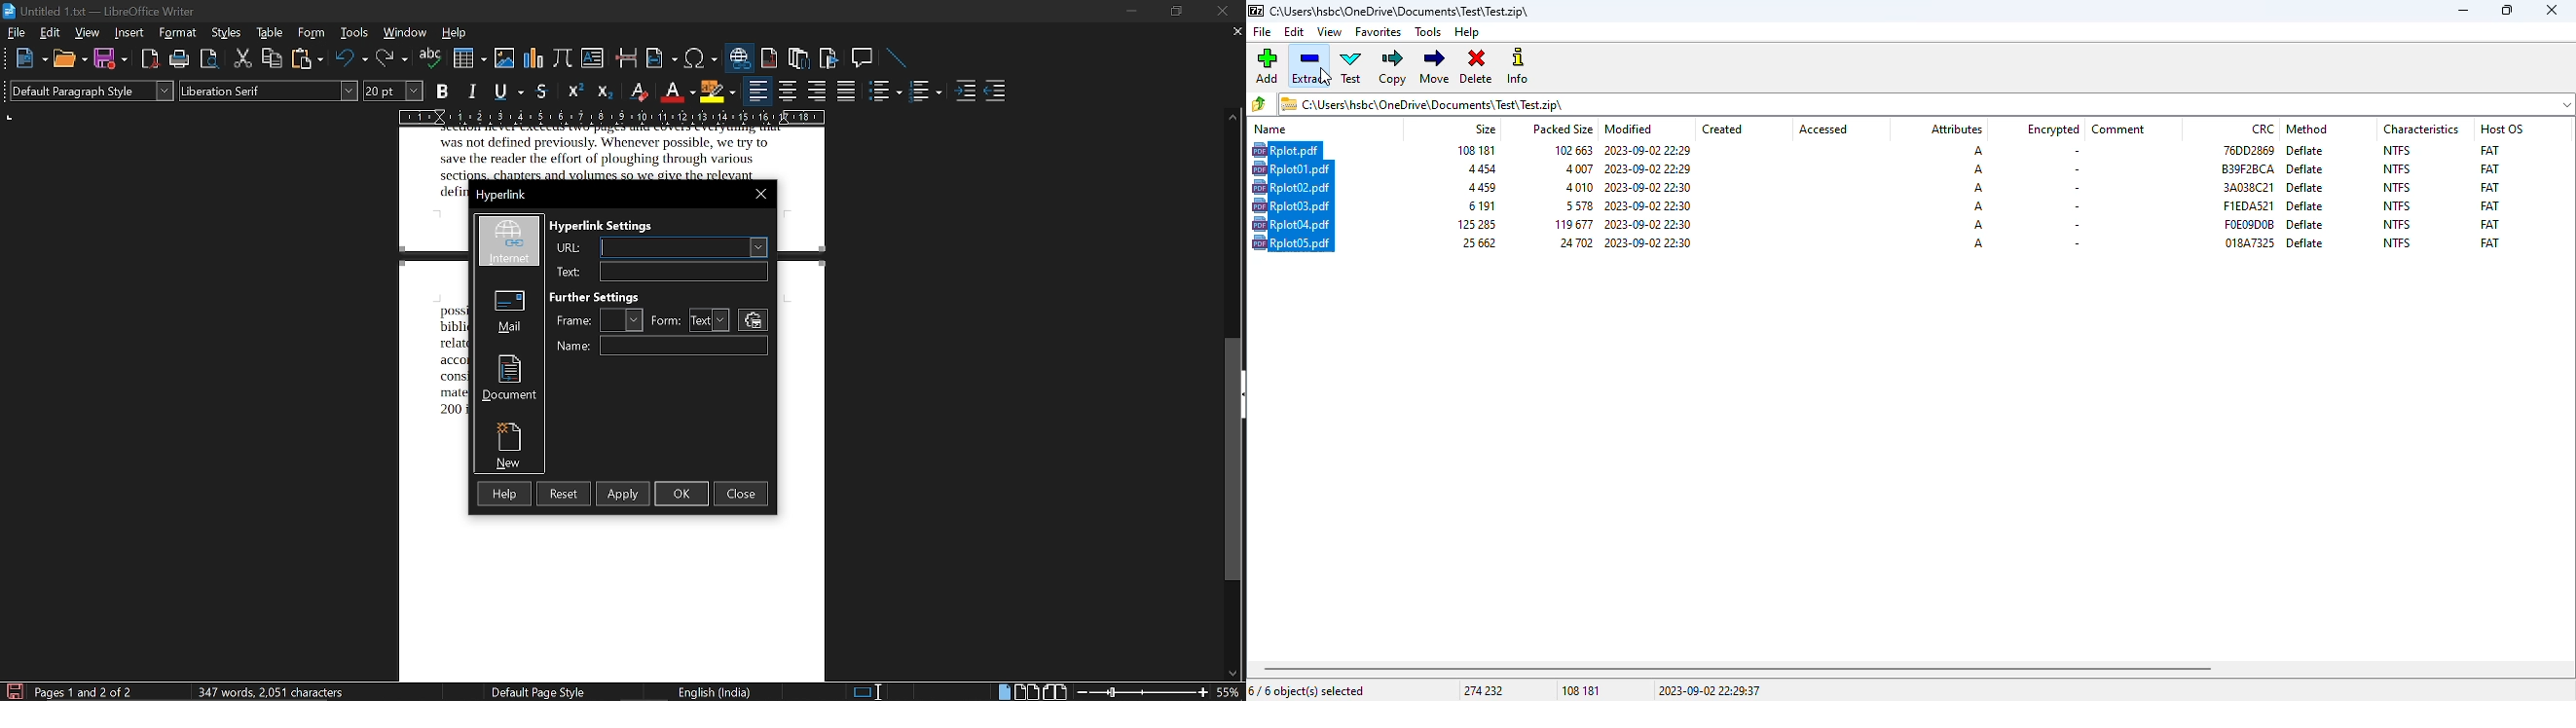 The width and height of the screenshot is (2576, 728). What do you see at coordinates (1478, 242) in the screenshot?
I see `size` at bounding box center [1478, 242].